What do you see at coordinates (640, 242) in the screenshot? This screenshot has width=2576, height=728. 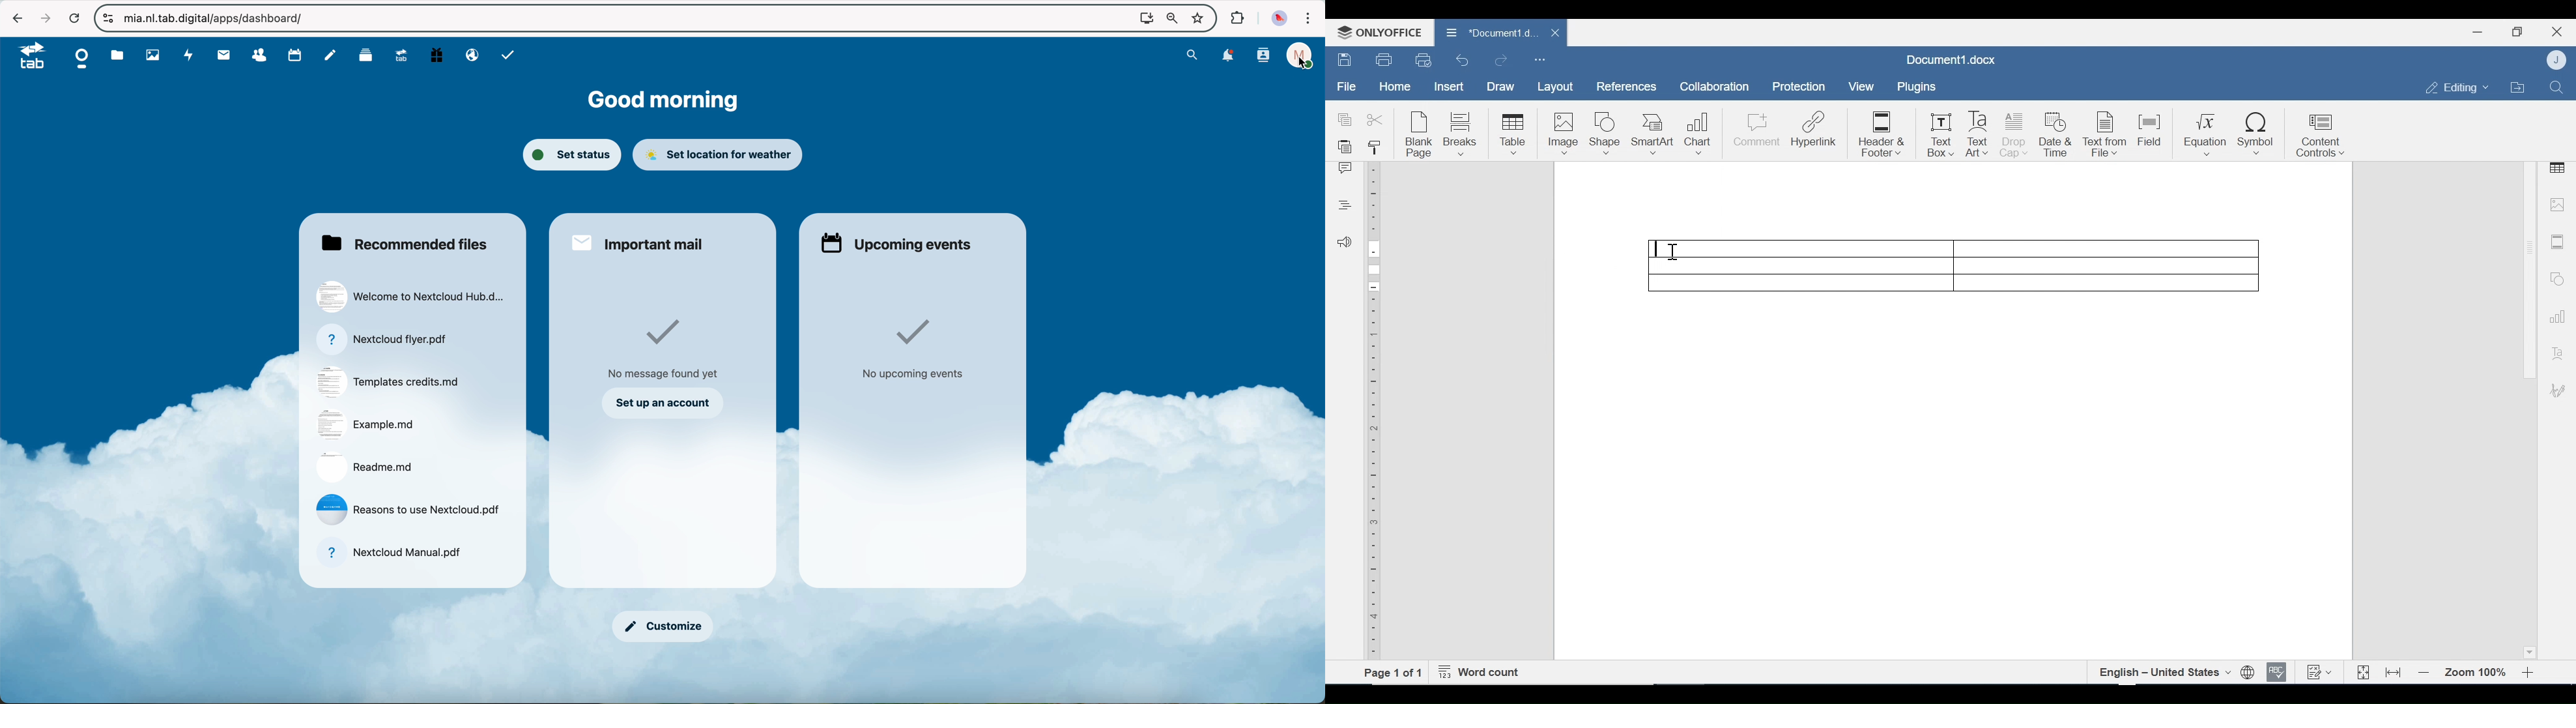 I see `important mail` at bounding box center [640, 242].